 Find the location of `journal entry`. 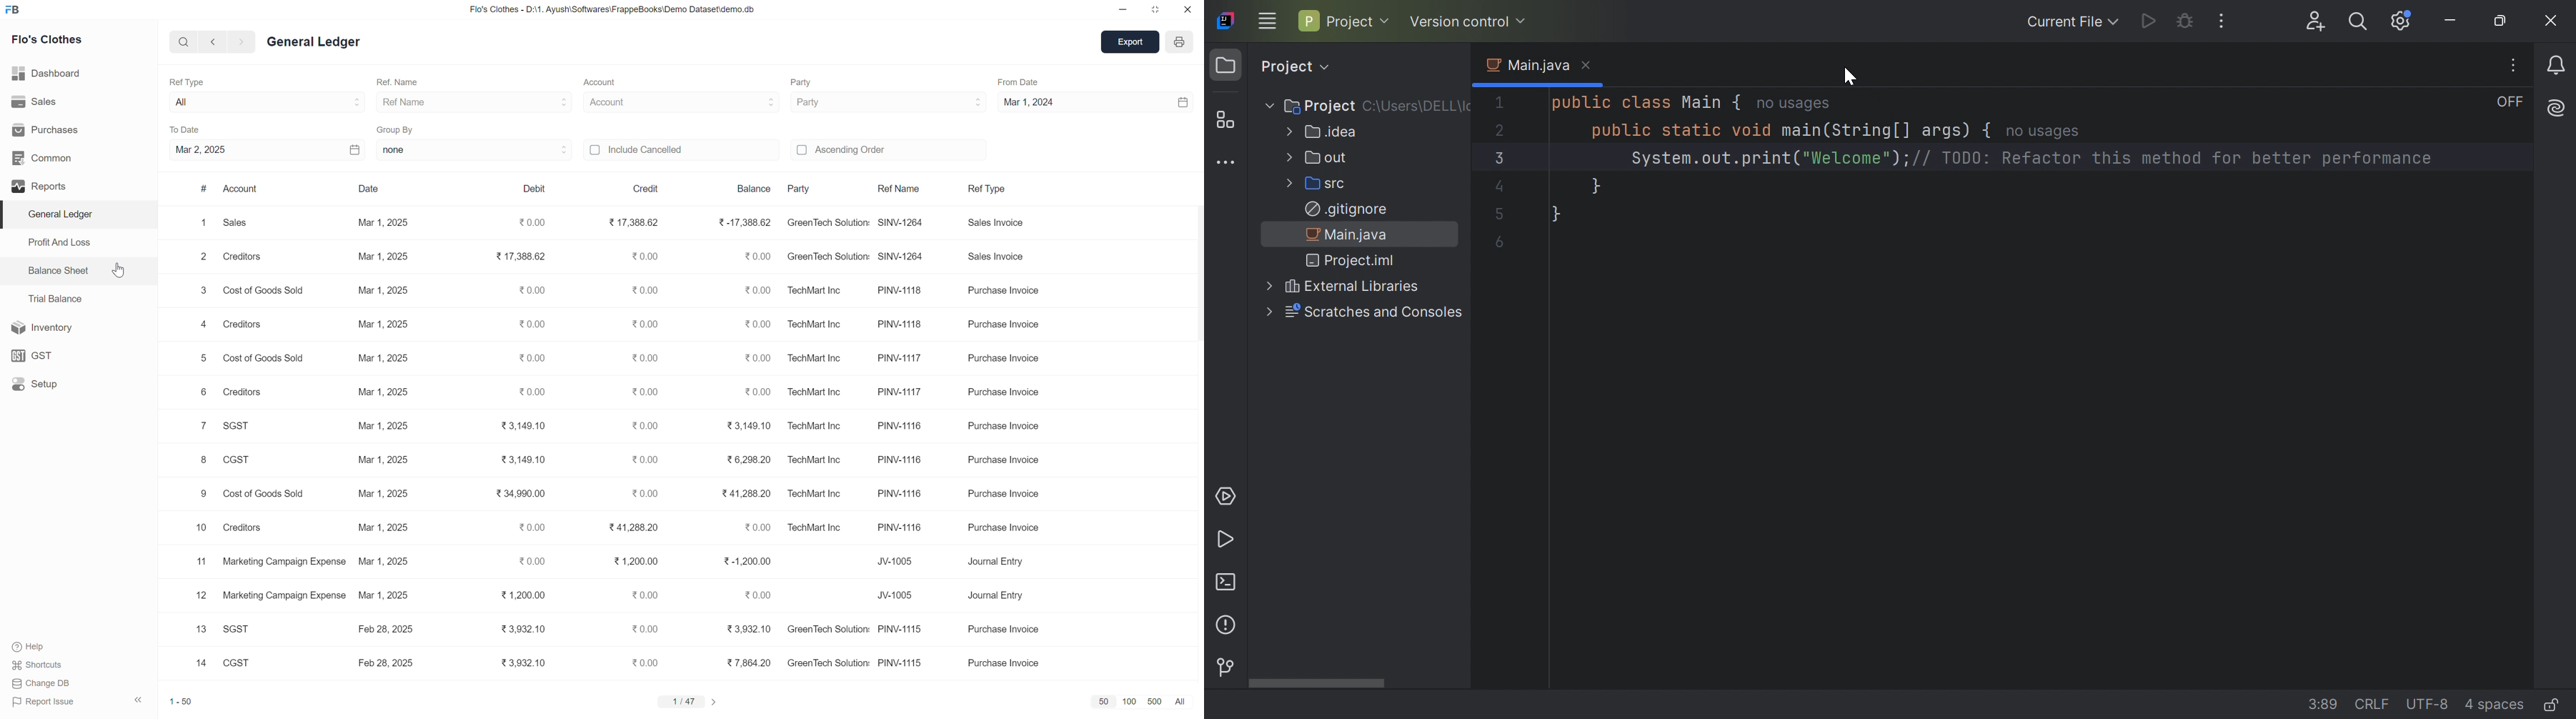

journal entry is located at coordinates (996, 595).